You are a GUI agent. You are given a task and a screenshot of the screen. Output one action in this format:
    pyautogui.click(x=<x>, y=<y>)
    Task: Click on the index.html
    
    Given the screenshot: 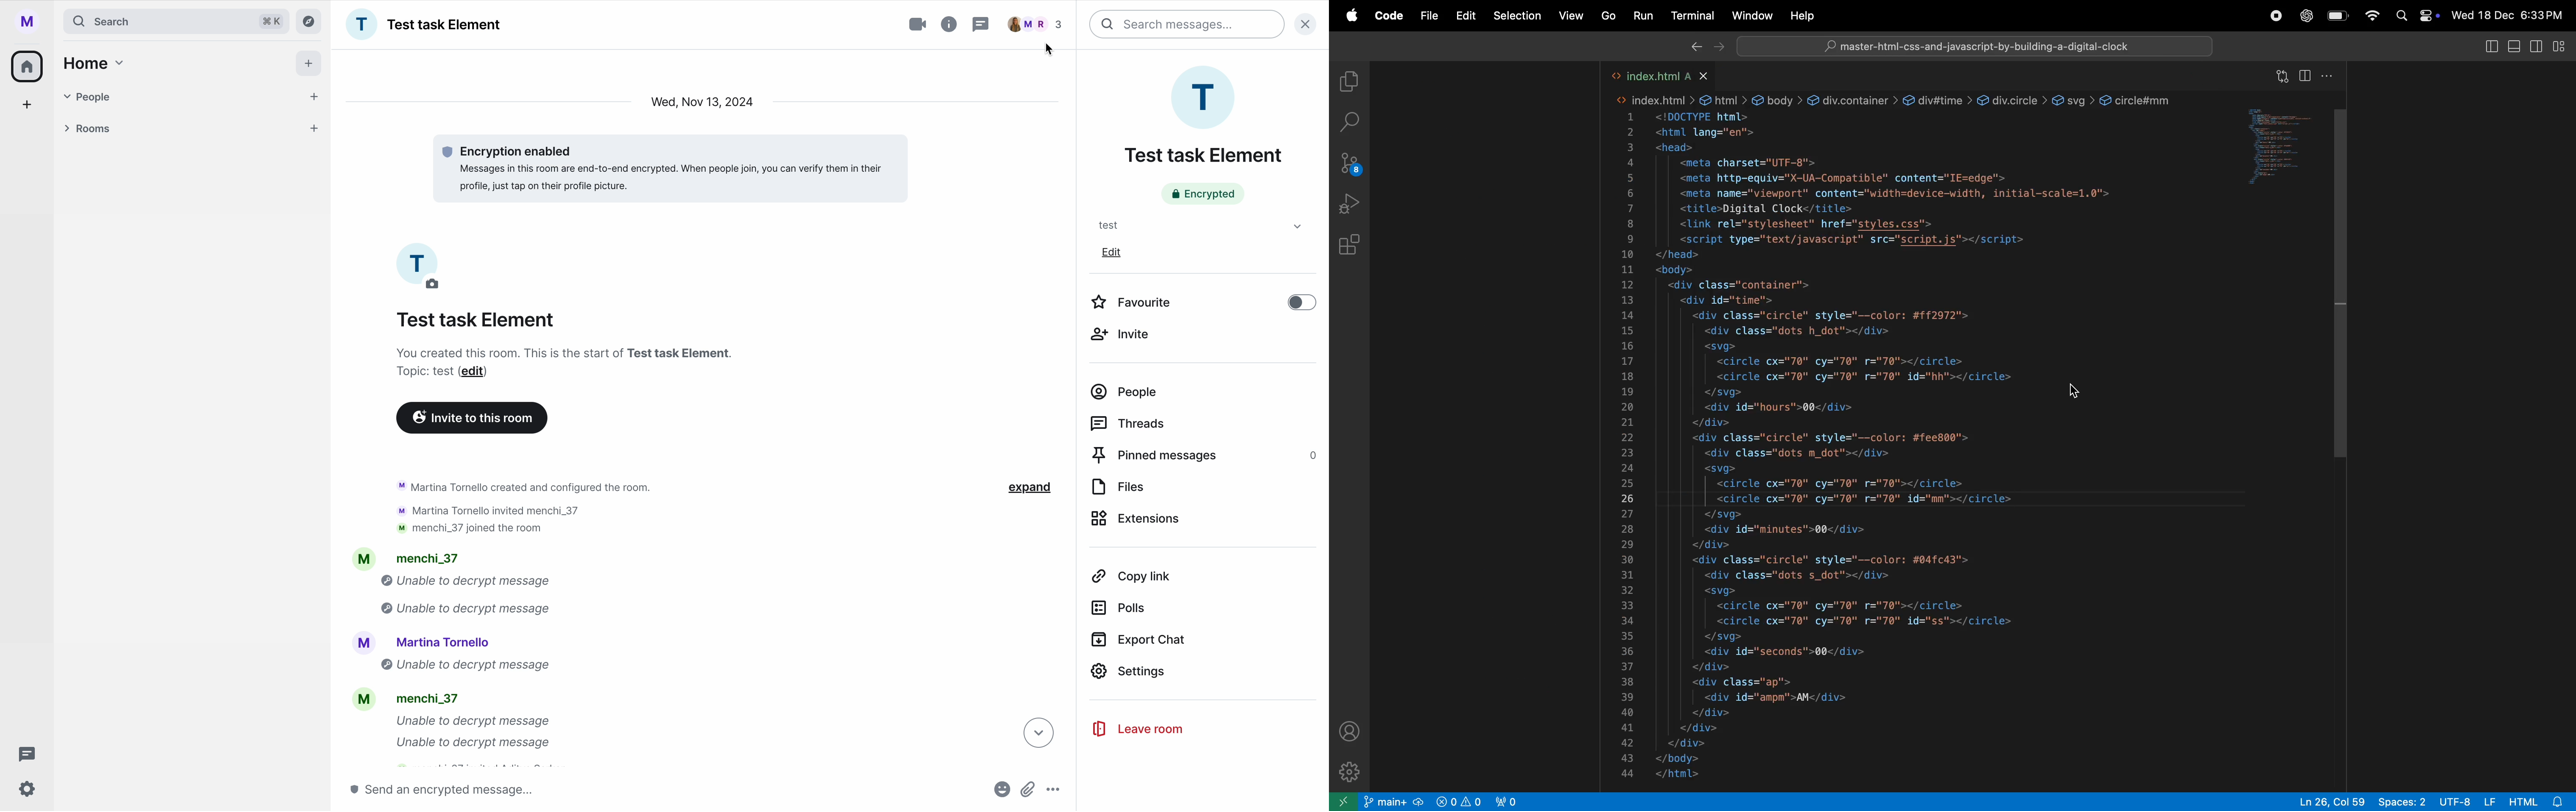 What is the action you would take?
    pyautogui.click(x=1666, y=76)
    